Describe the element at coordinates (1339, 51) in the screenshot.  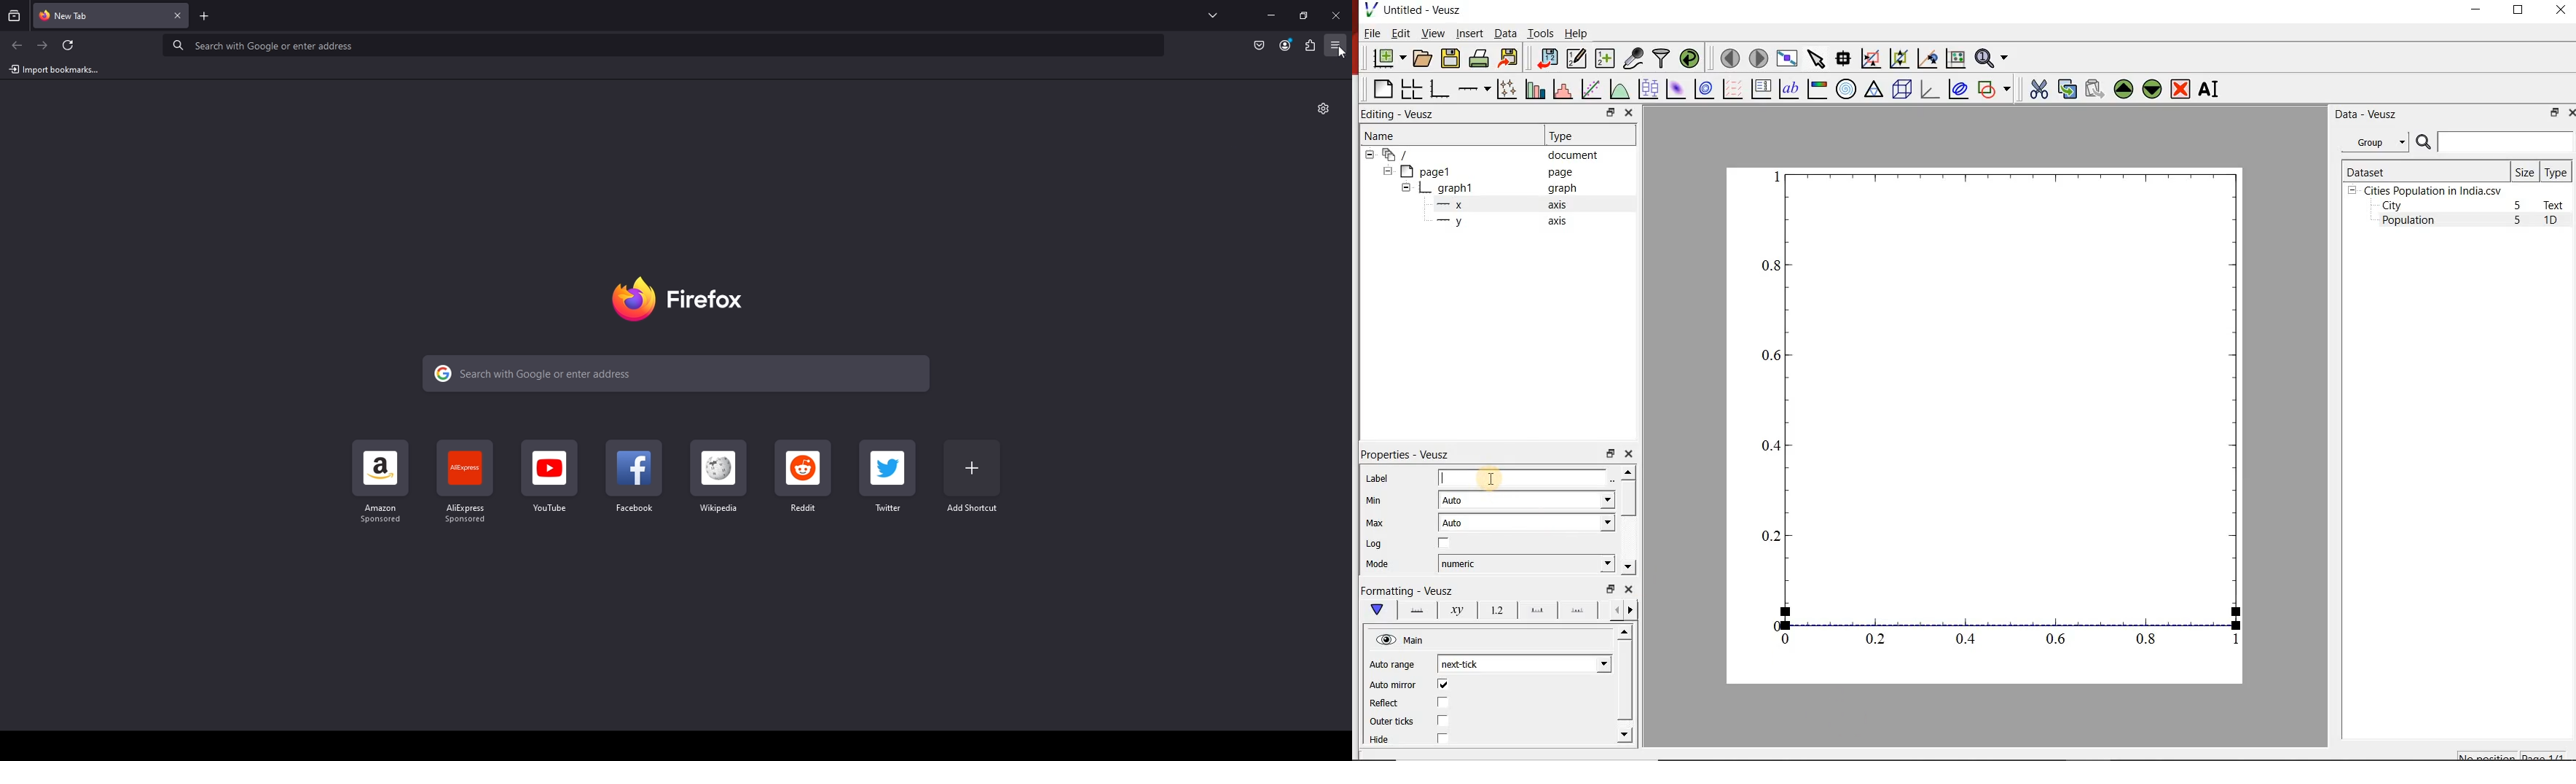
I see `open application menu` at that location.